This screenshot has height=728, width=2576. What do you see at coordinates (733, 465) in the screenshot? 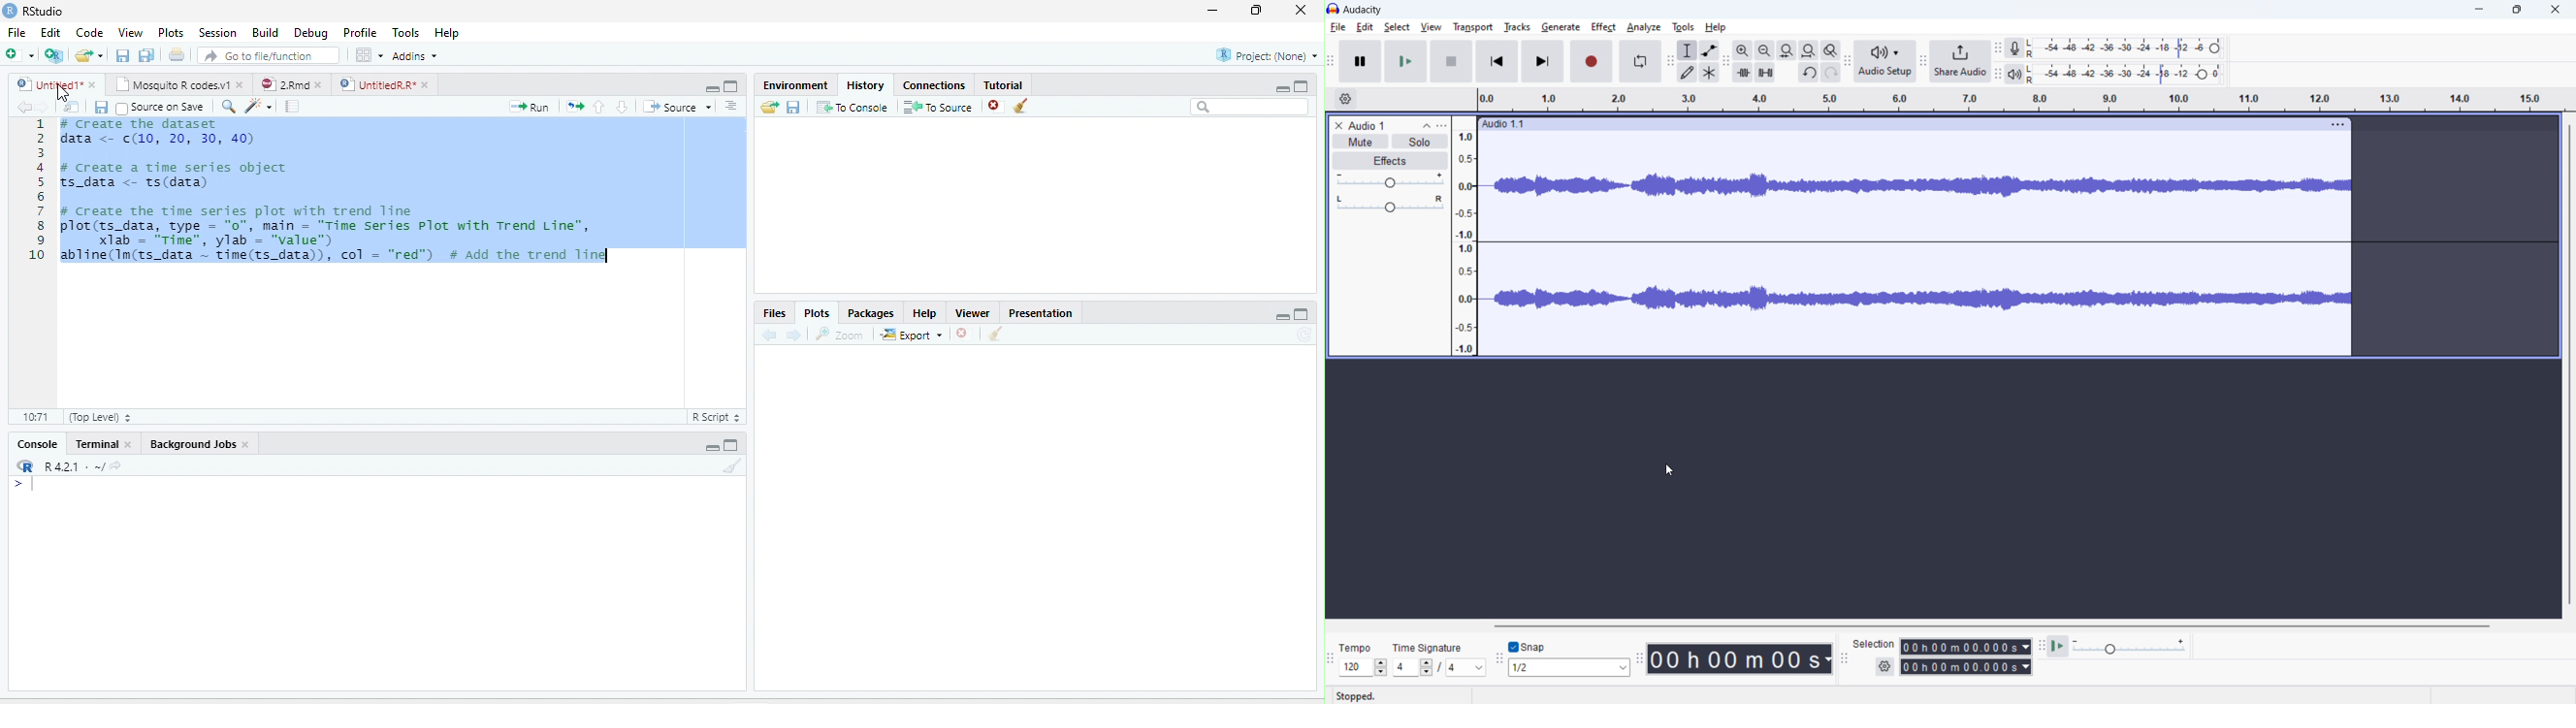
I see `Clear console` at bounding box center [733, 465].